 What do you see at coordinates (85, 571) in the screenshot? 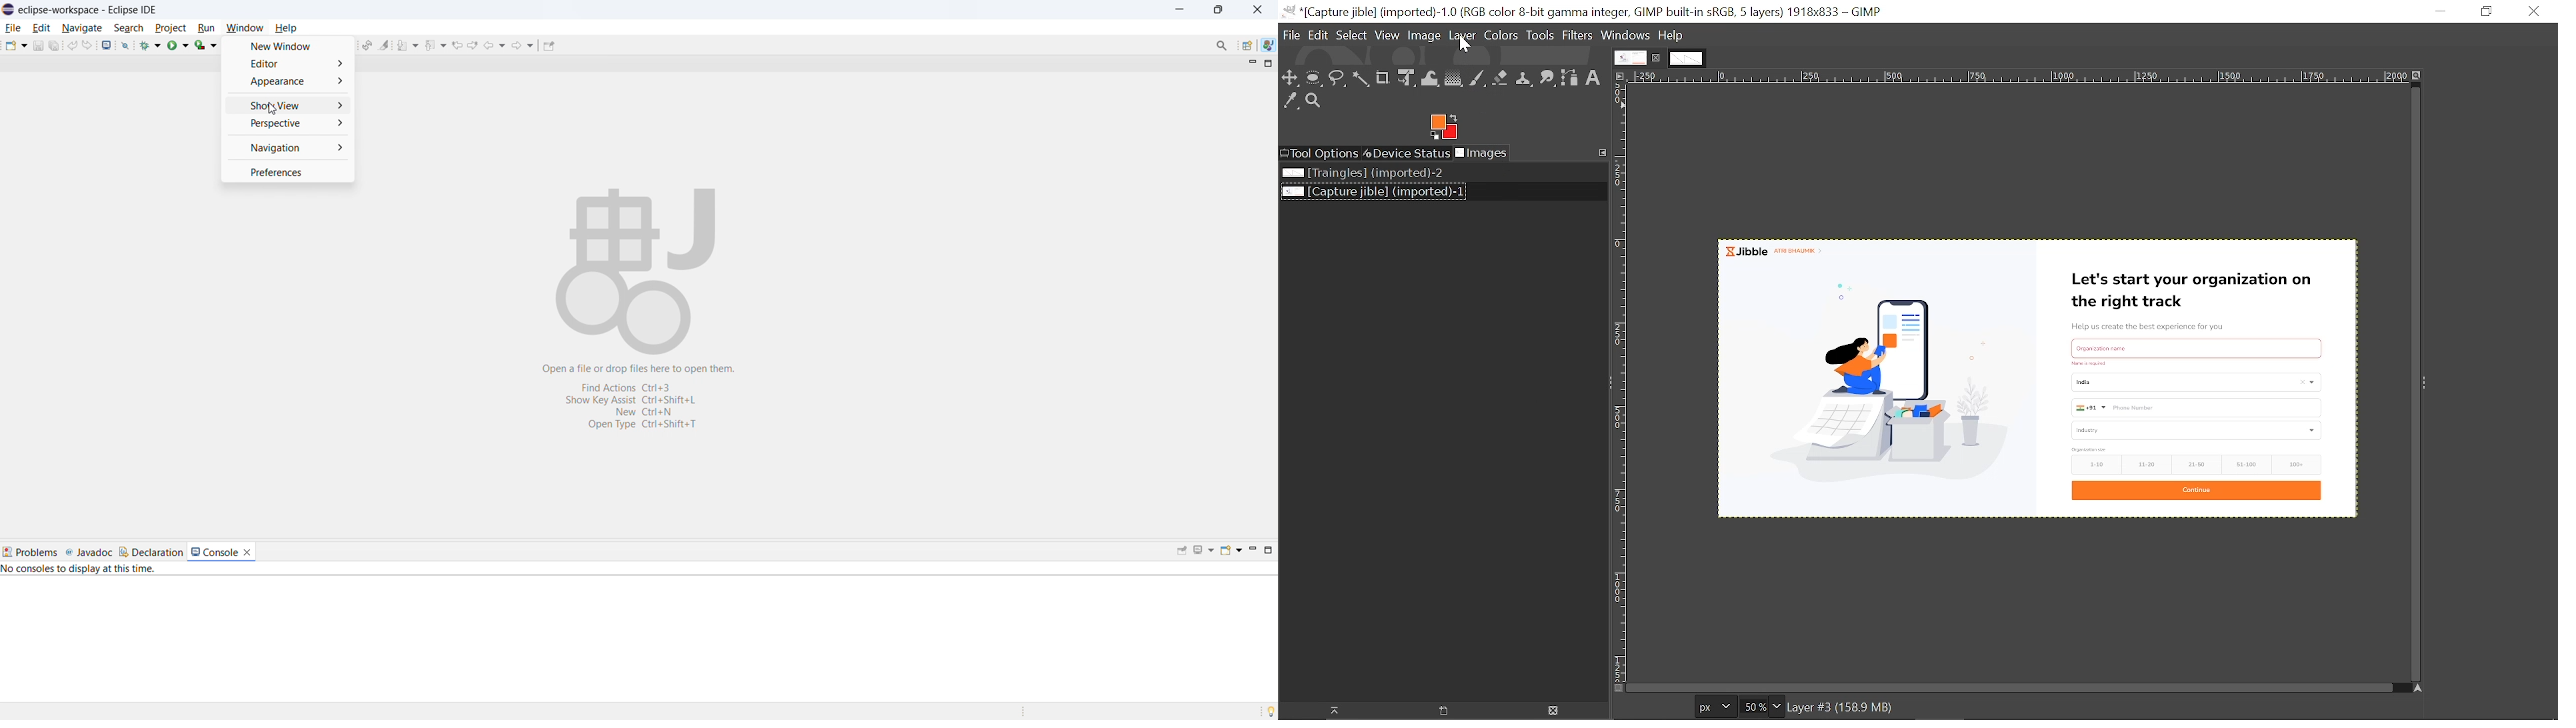
I see `No consoles to display at this time.` at bounding box center [85, 571].